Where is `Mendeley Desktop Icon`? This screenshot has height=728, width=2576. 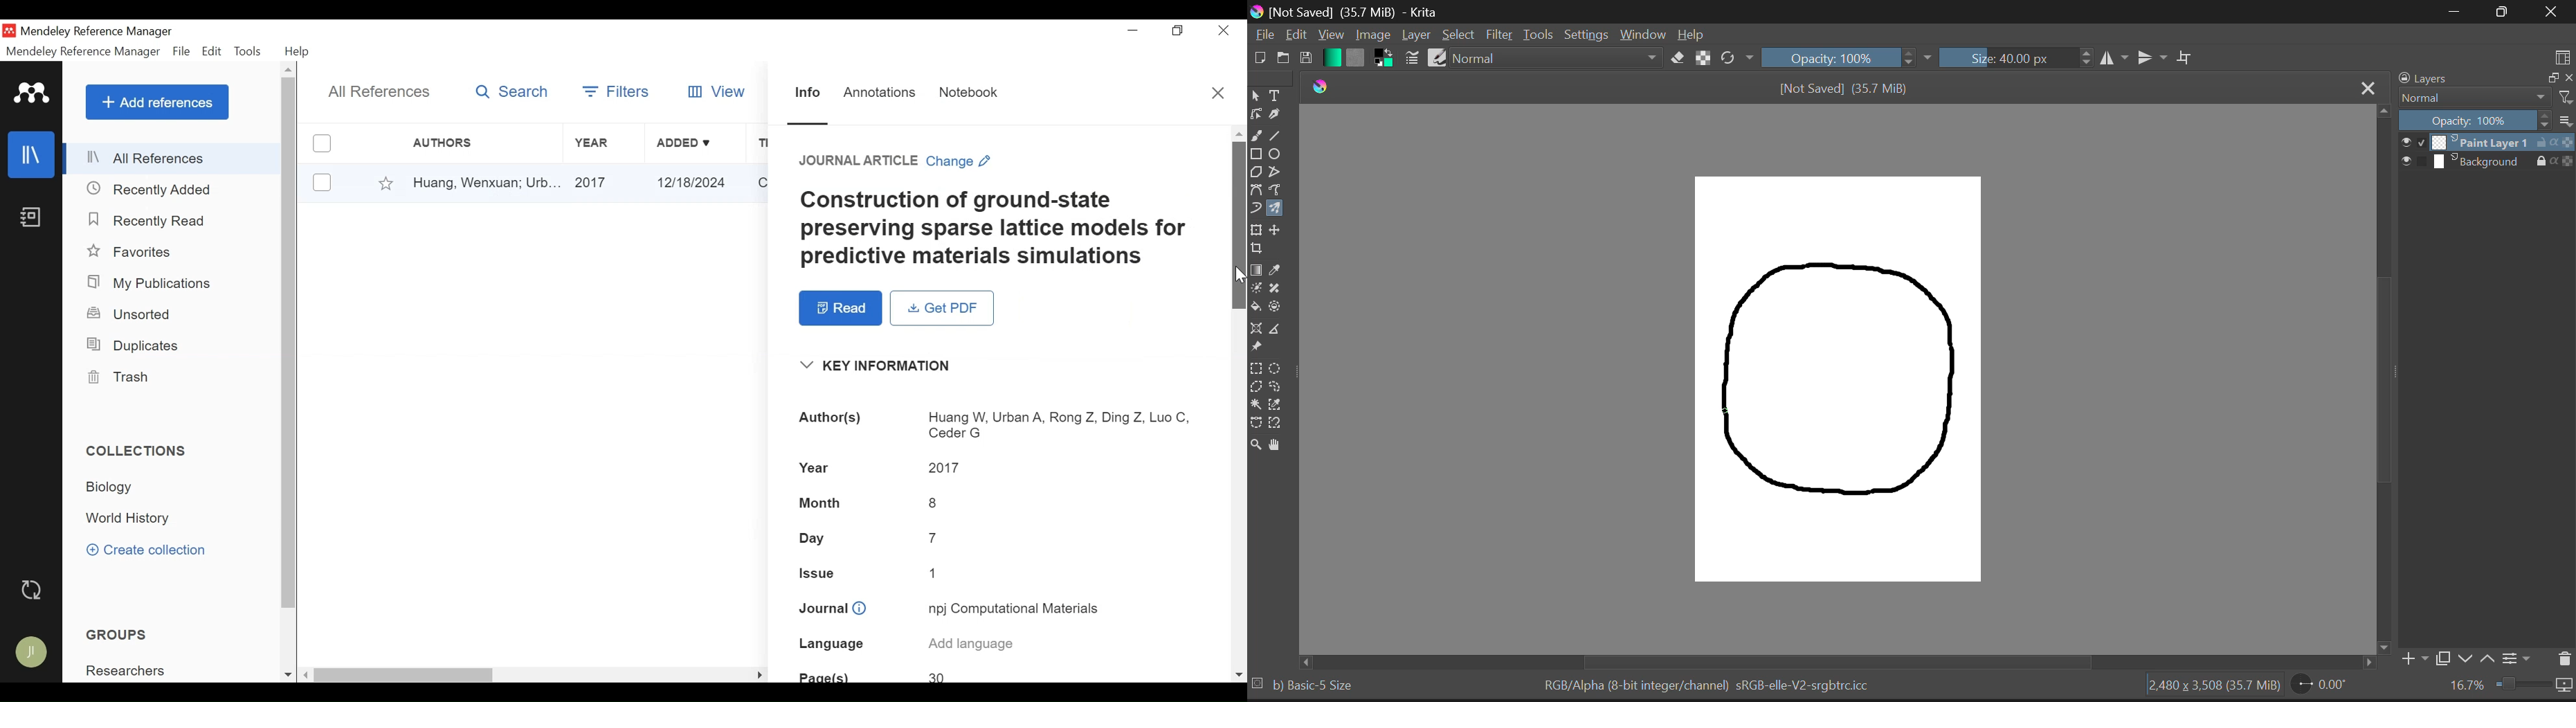 Mendeley Desktop Icon is located at coordinates (9, 31).